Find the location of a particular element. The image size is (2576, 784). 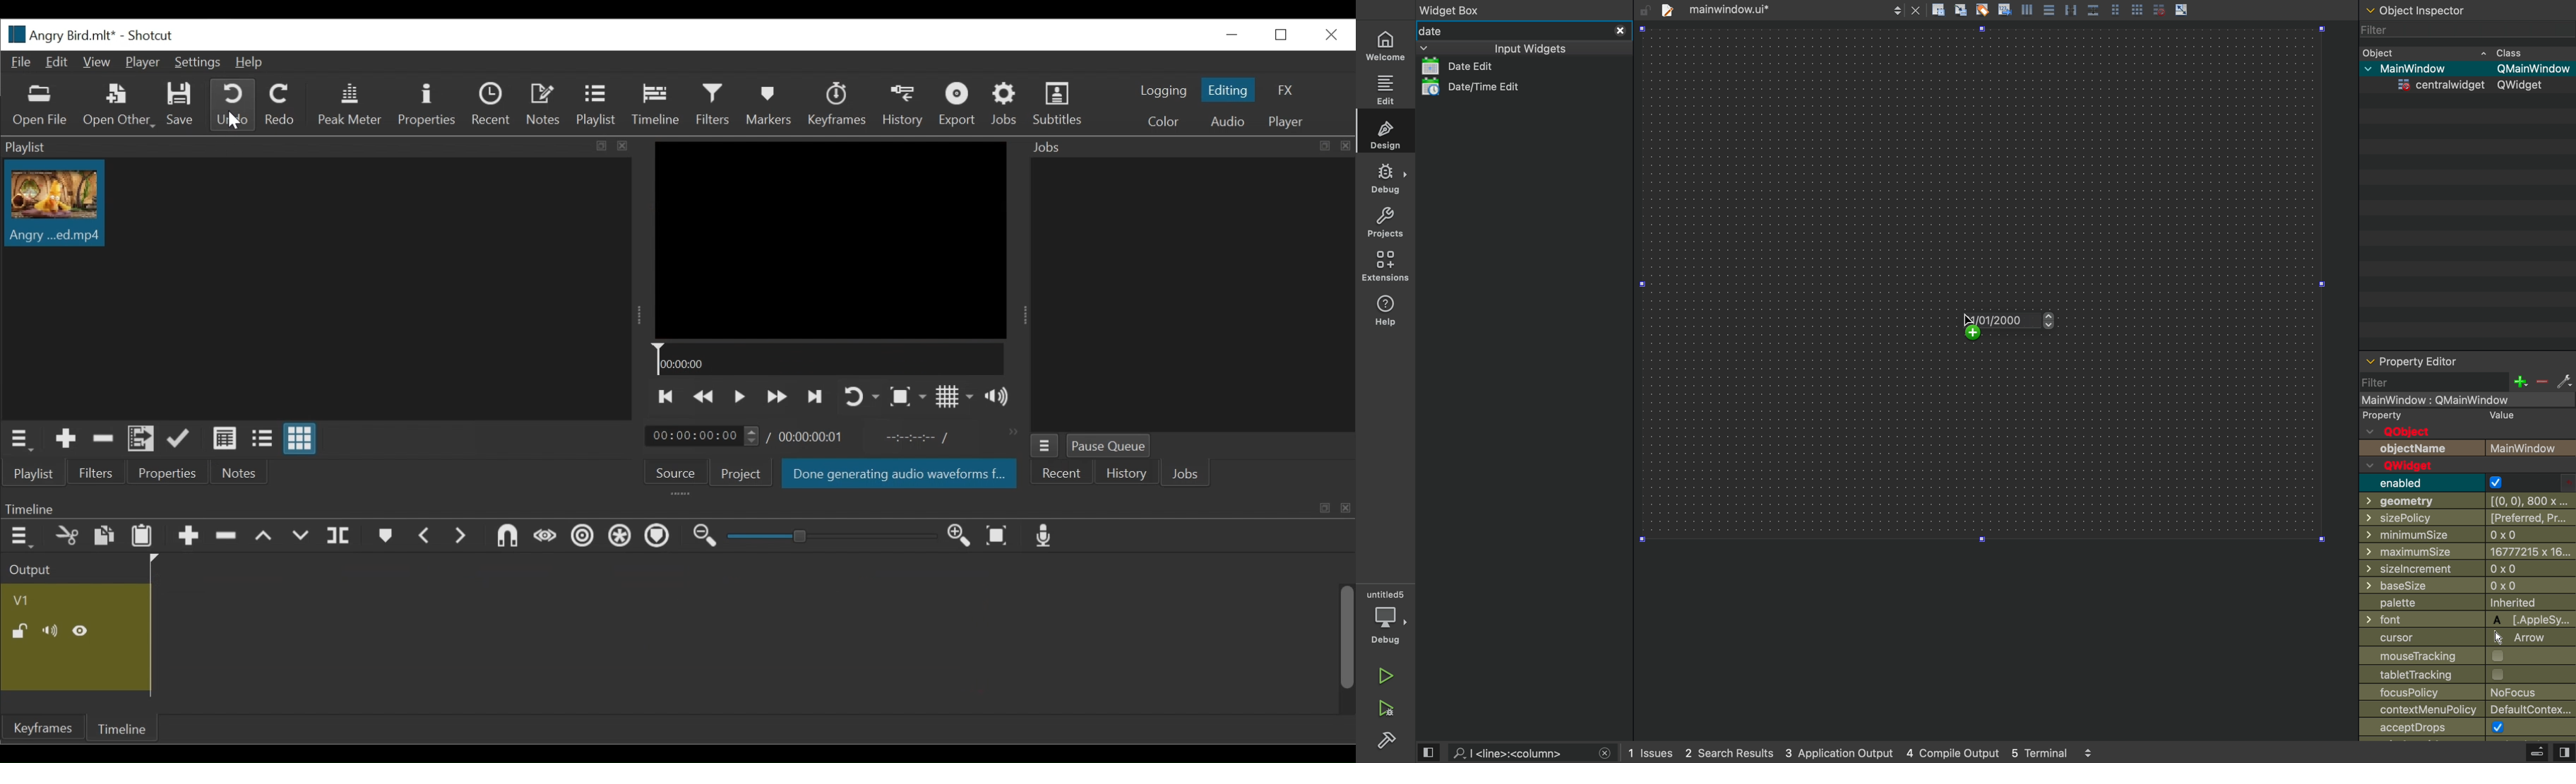

color is located at coordinates (1162, 122).